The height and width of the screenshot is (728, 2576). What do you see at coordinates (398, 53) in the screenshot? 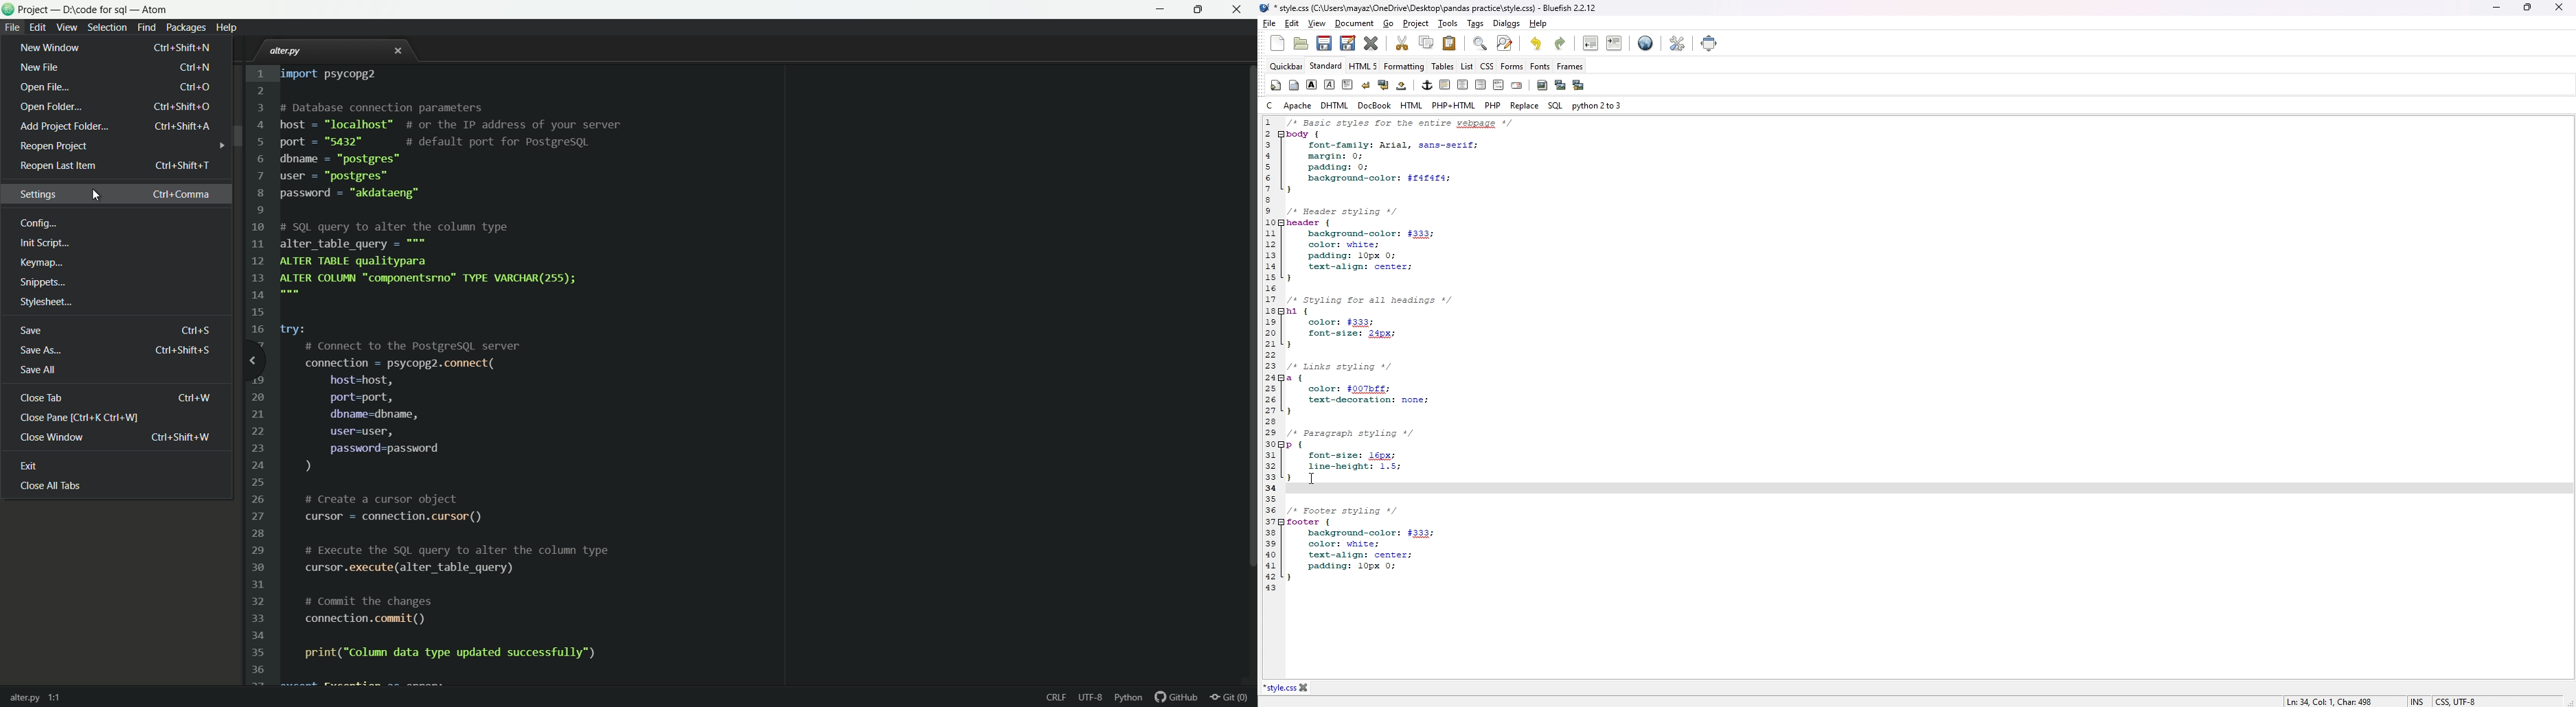
I see `close` at bounding box center [398, 53].